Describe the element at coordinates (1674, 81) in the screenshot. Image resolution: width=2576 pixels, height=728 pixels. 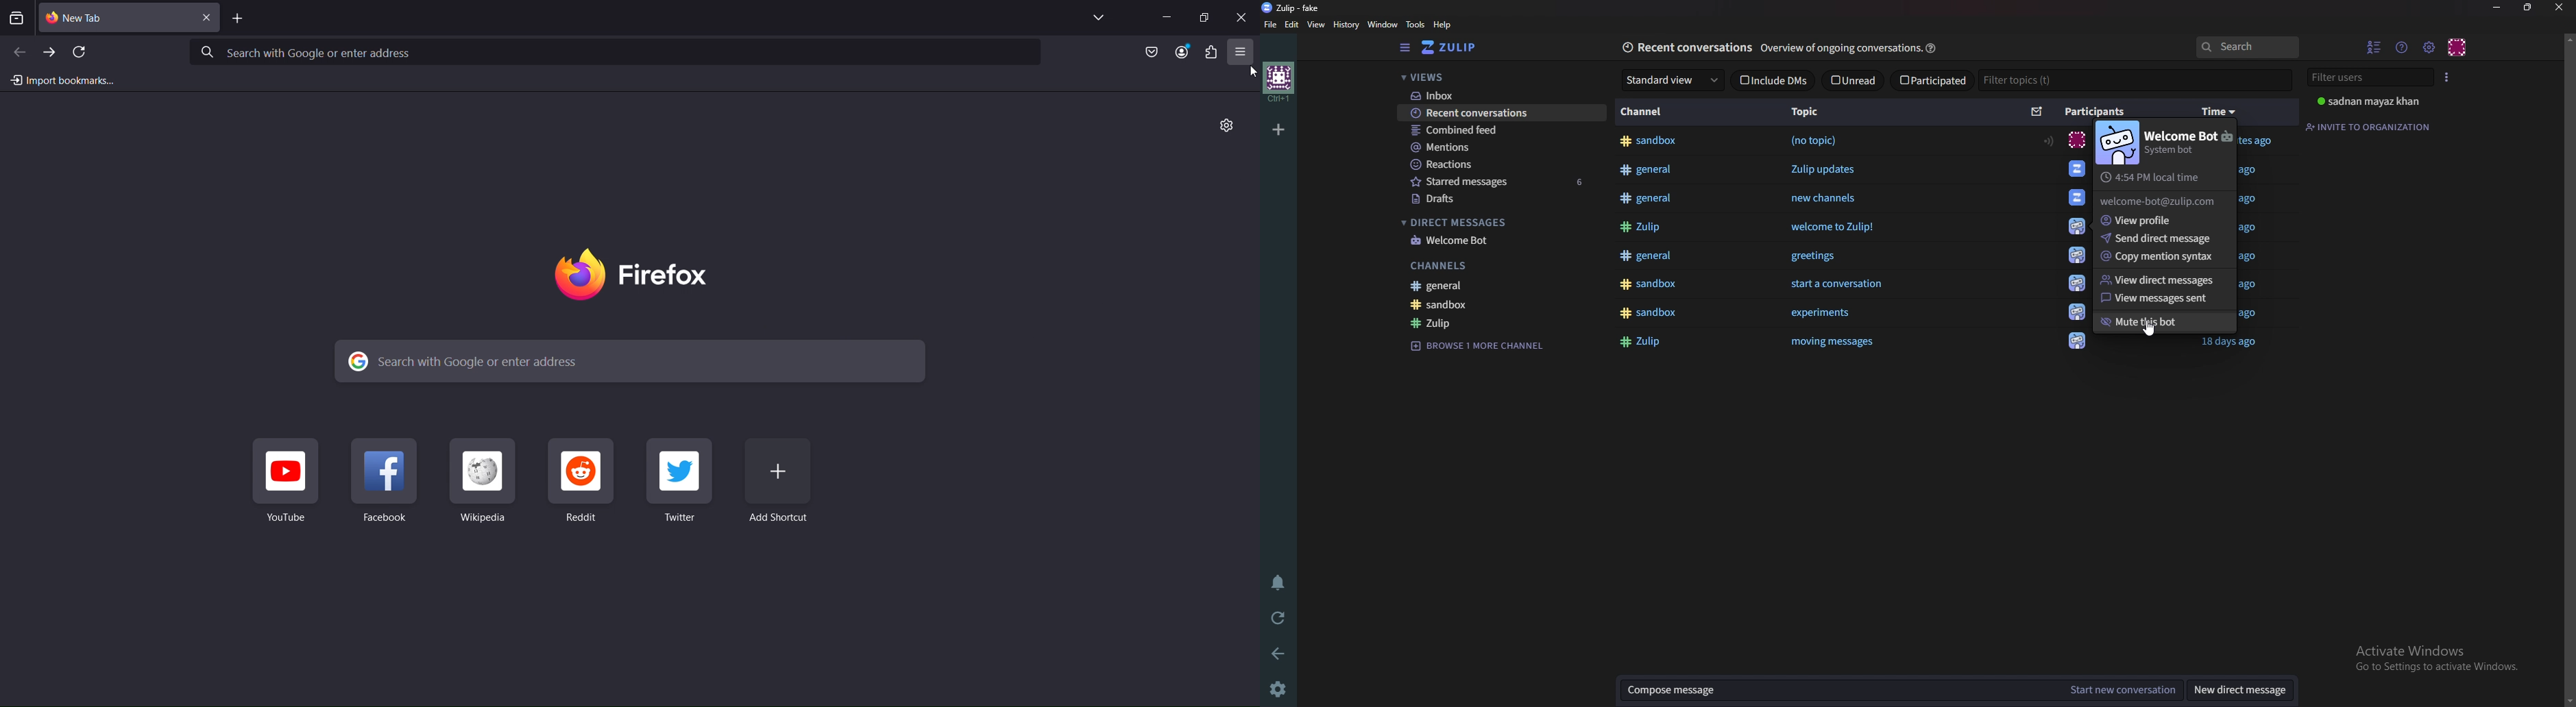
I see `standard view` at that location.